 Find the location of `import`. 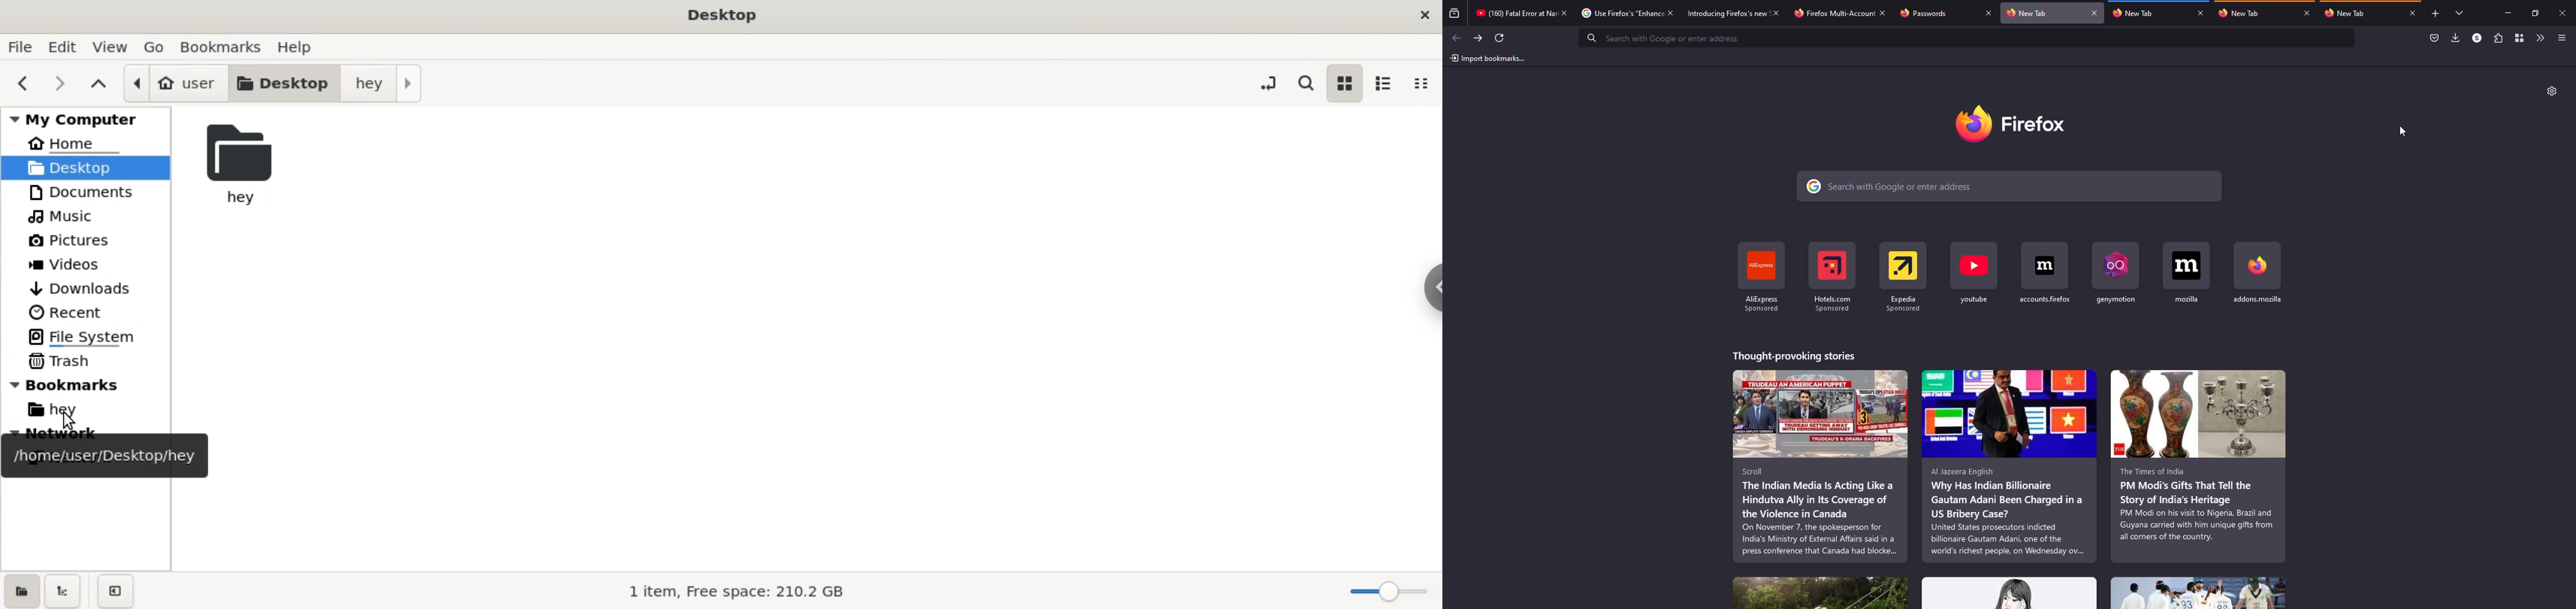

import is located at coordinates (1488, 59).